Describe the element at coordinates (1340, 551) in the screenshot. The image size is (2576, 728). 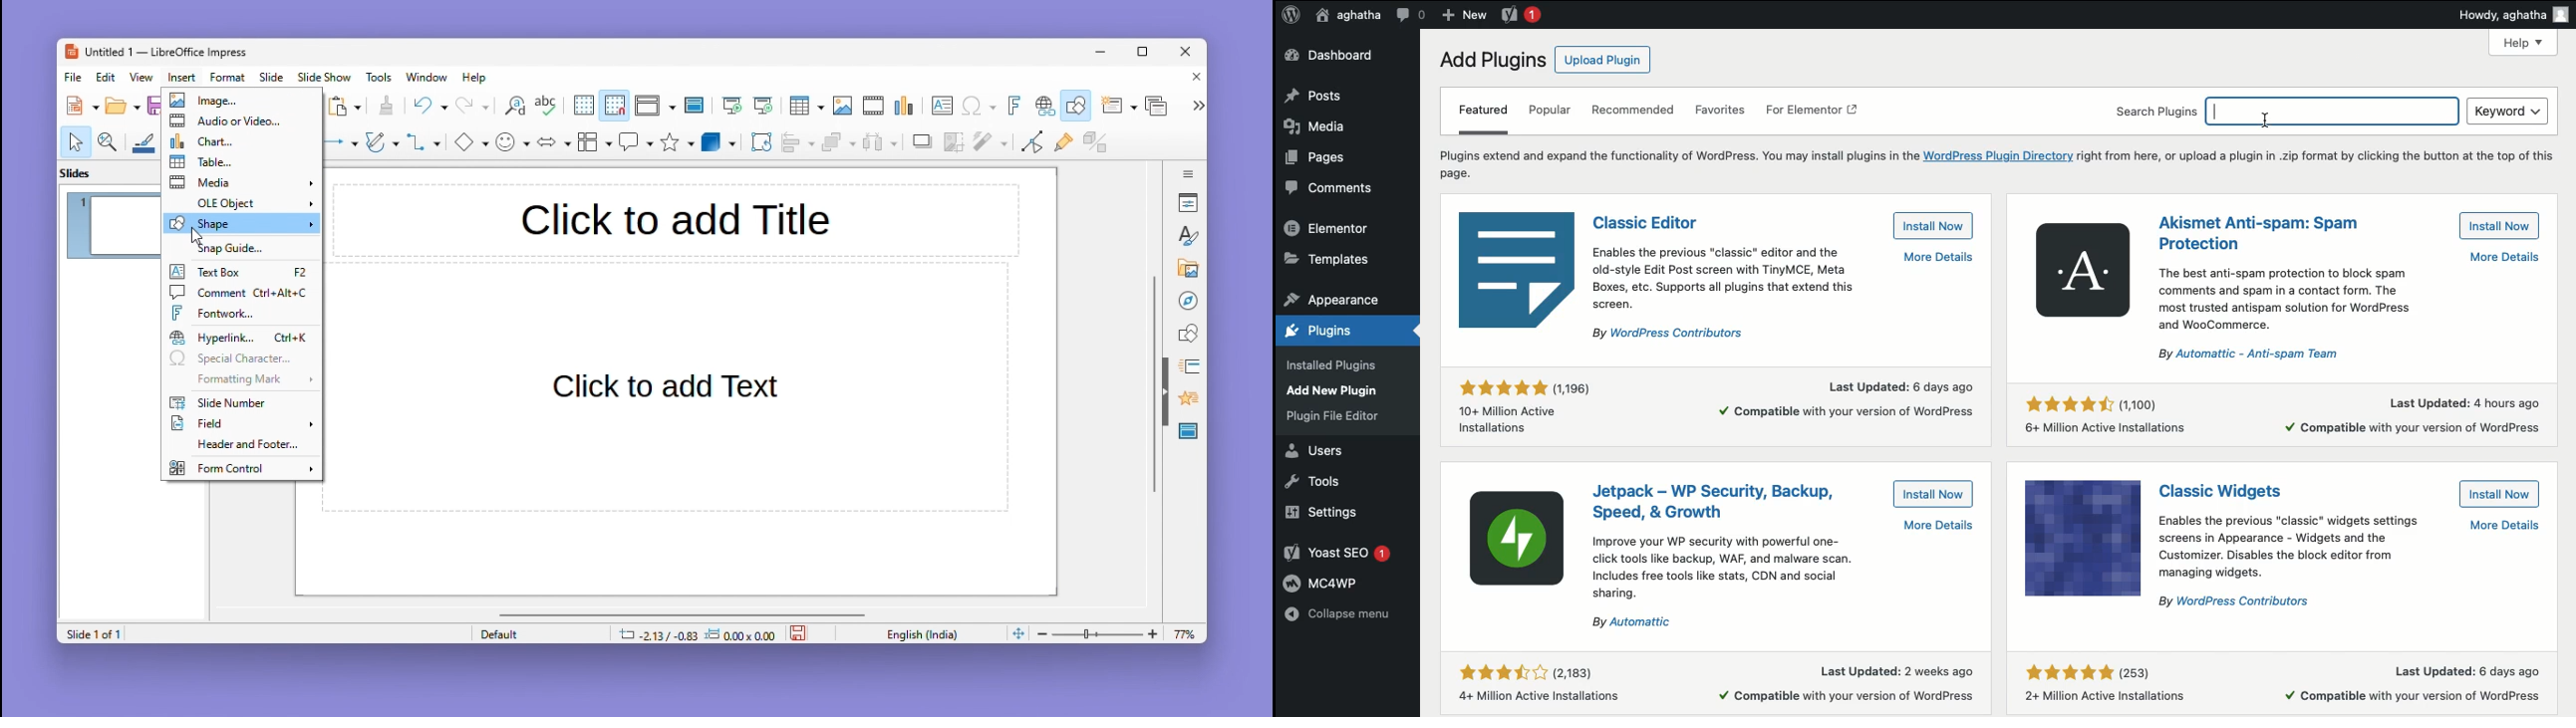
I see `Yoast SEO` at that location.